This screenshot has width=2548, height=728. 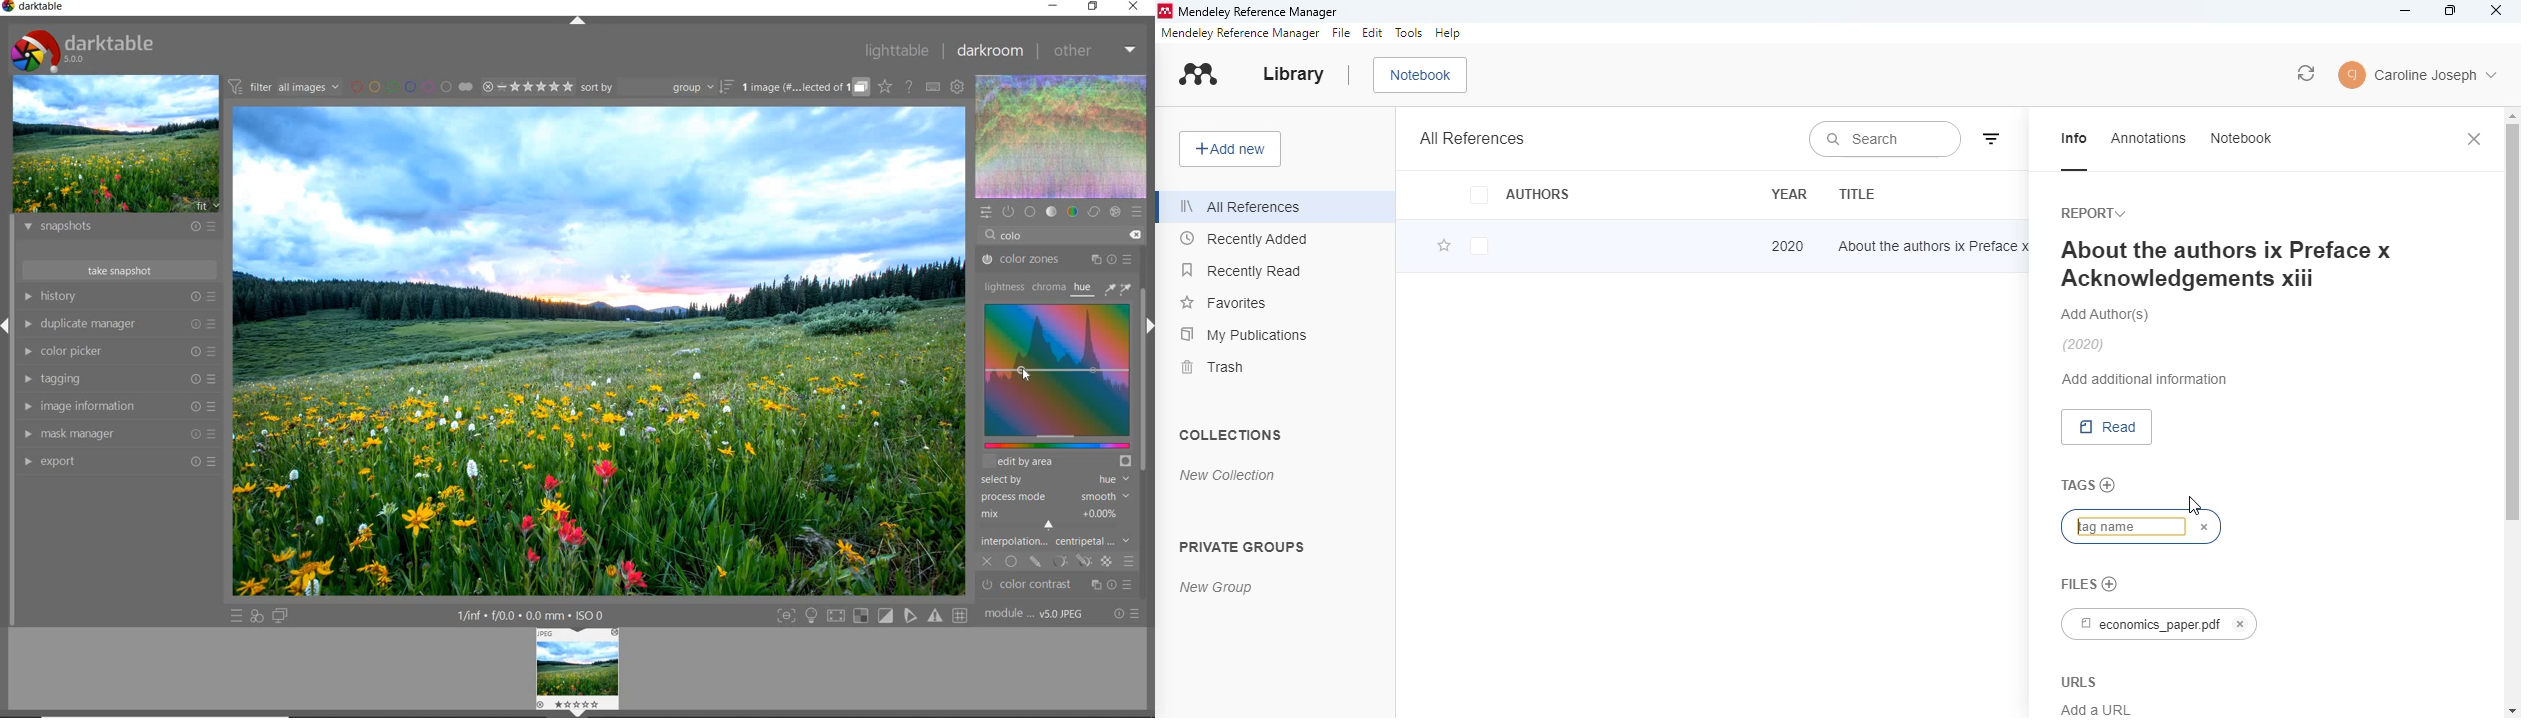 I want to click on cancel, so click(x=2204, y=527).